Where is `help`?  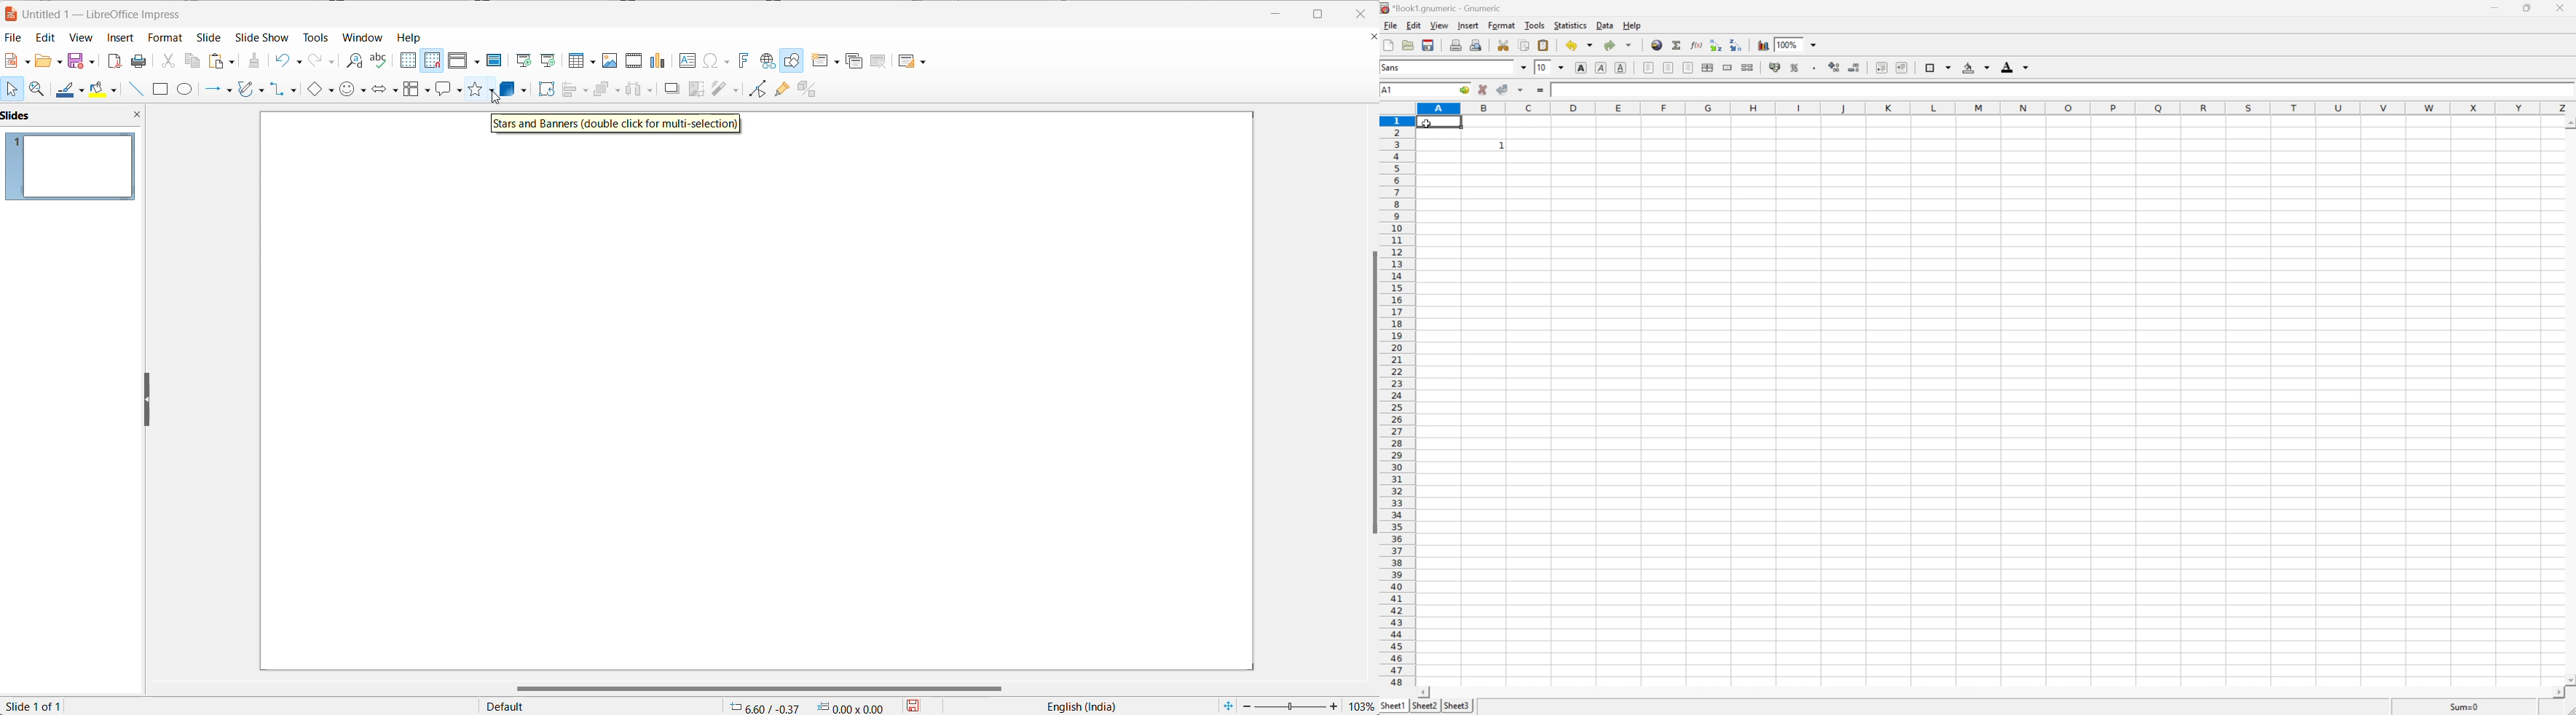
help is located at coordinates (414, 37).